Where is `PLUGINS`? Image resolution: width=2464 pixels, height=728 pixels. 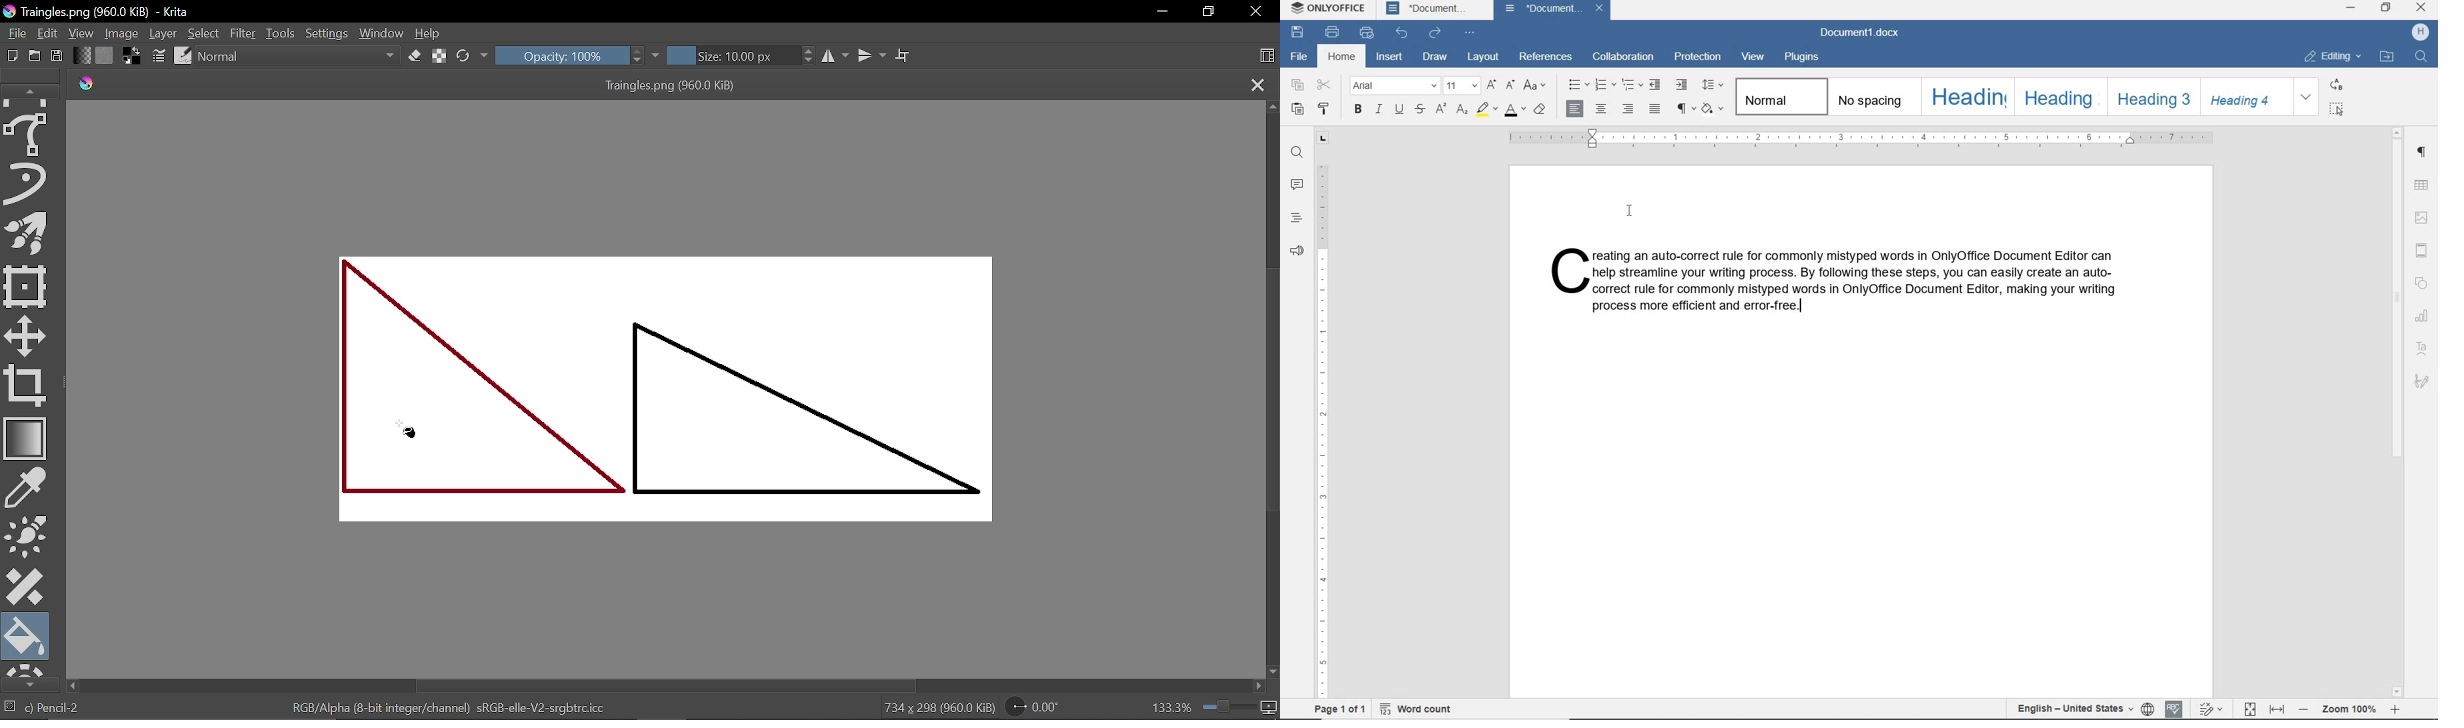 PLUGINS is located at coordinates (1801, 57).